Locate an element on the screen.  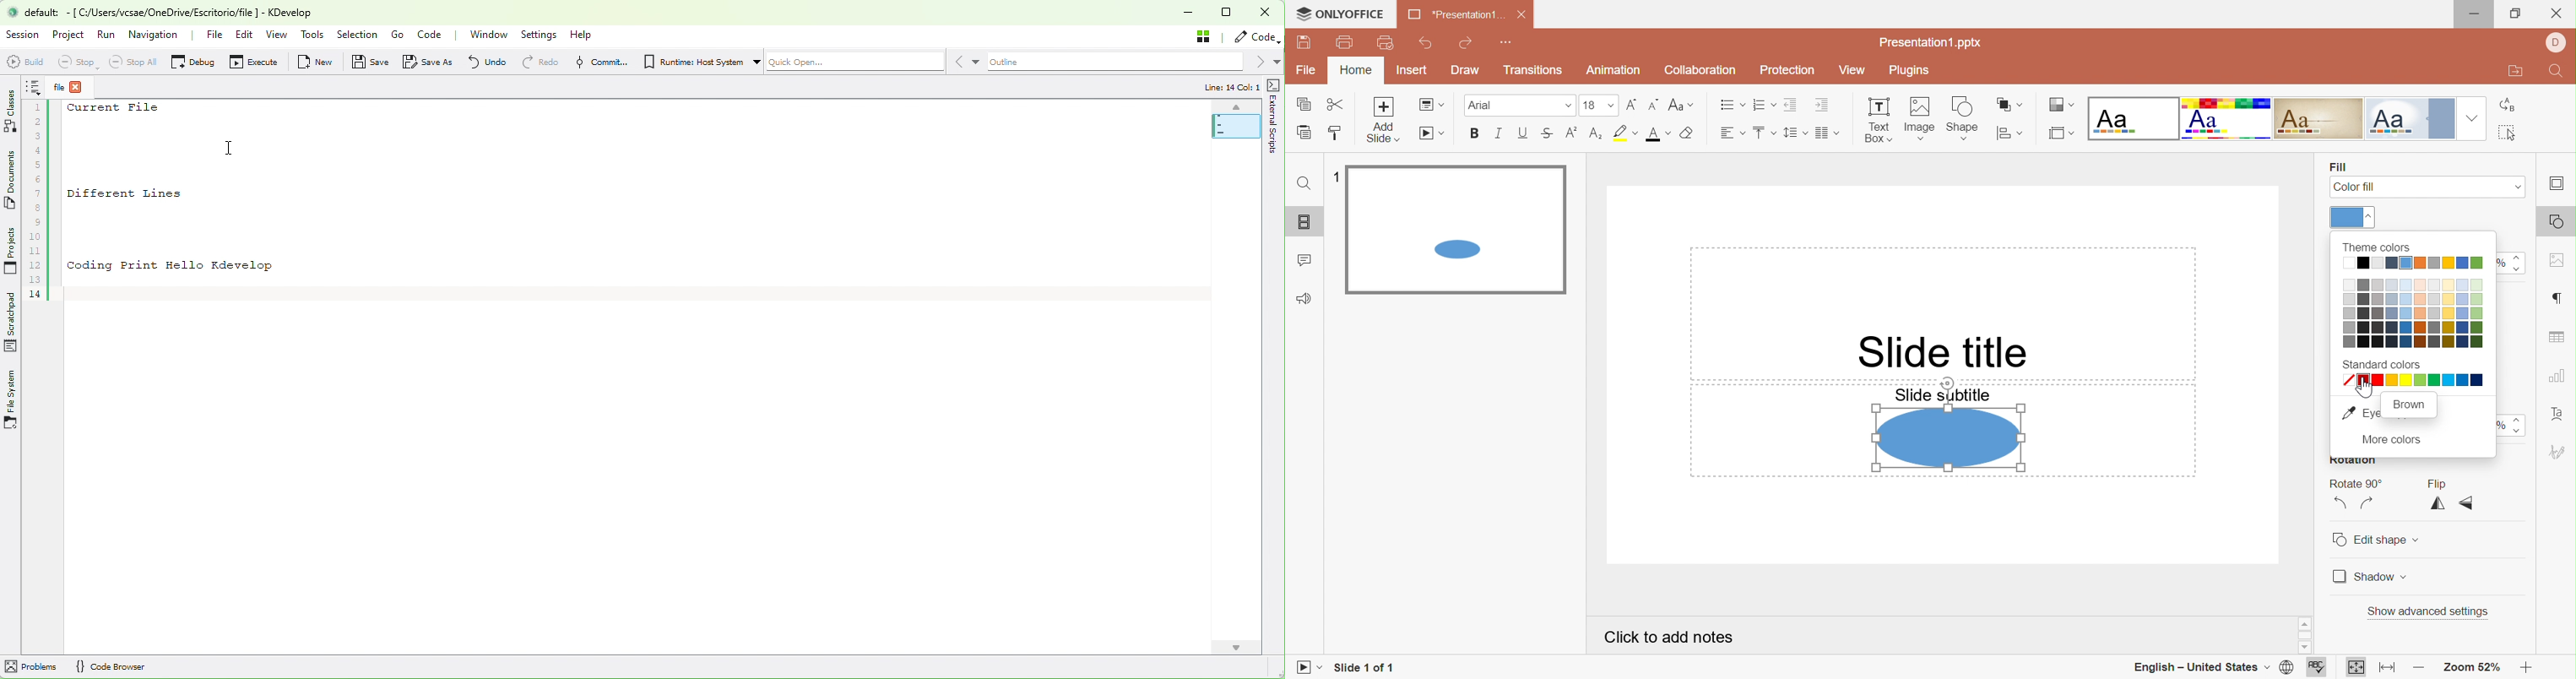
Color fill is located at coordinates (2427, 187).